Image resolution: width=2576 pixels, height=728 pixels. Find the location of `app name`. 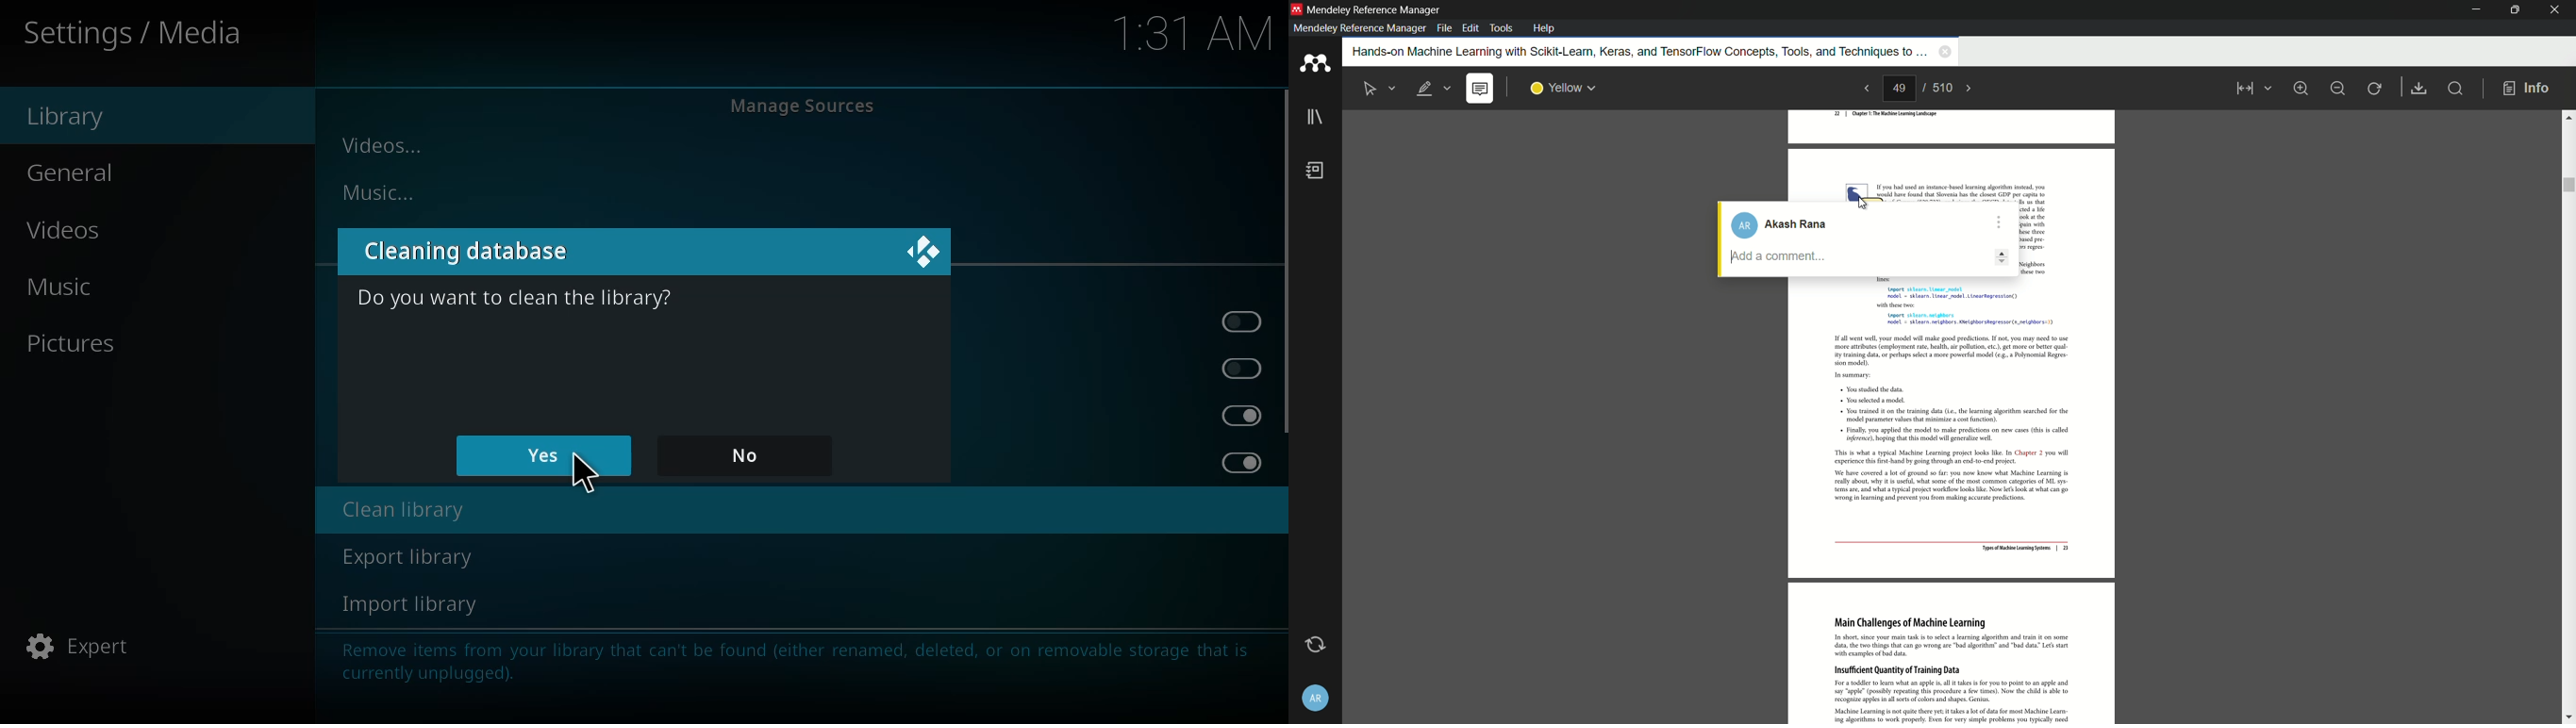

app name is located at coordinates (1374, 10).